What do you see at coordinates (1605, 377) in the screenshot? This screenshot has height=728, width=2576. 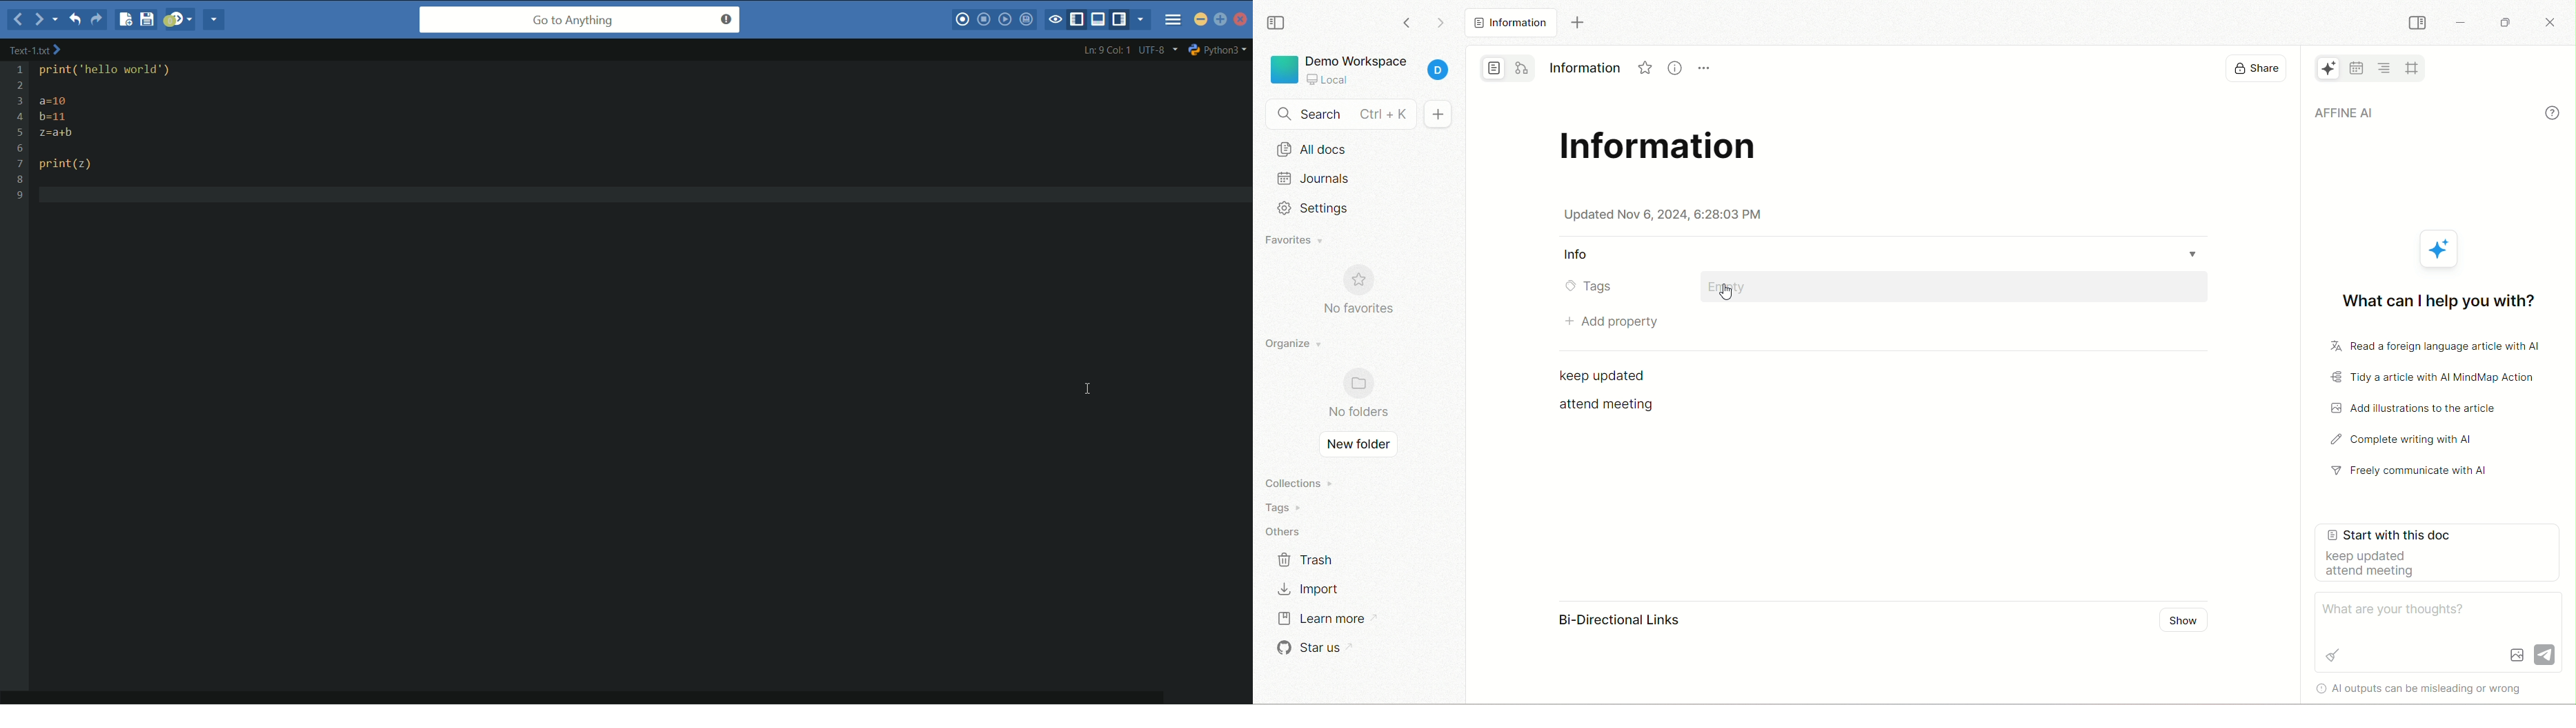 I see `text` at bounding box center [1605, 377].